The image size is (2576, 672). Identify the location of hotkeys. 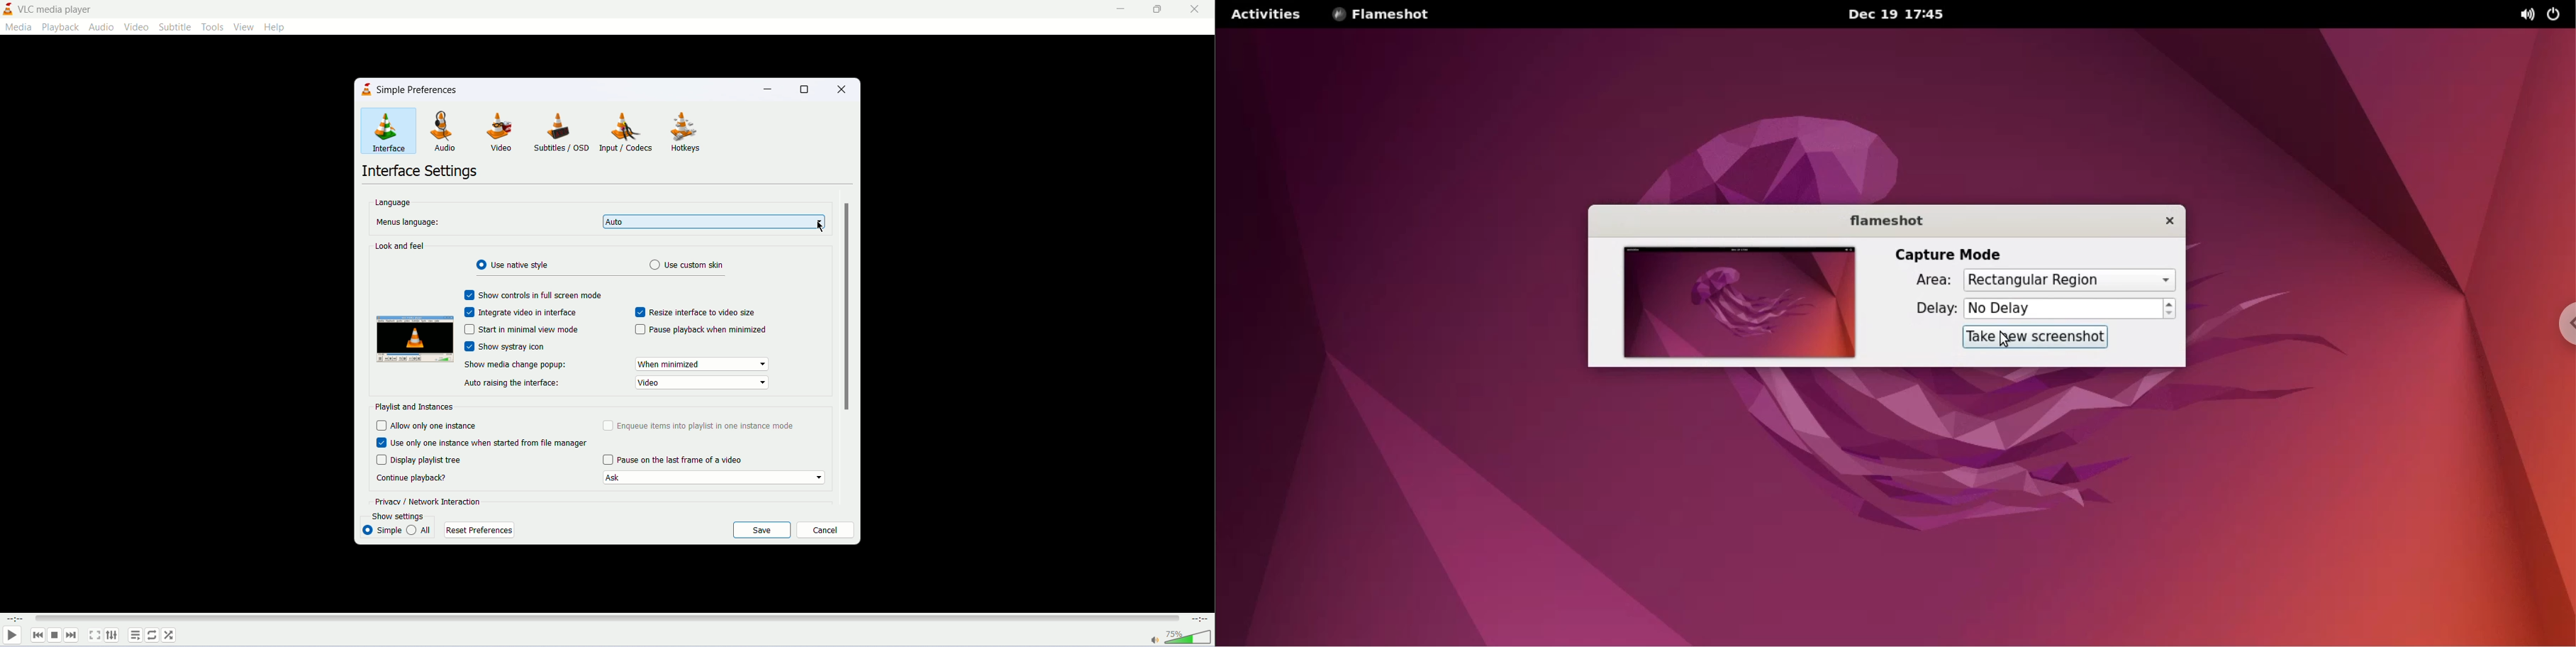
(688, 132).